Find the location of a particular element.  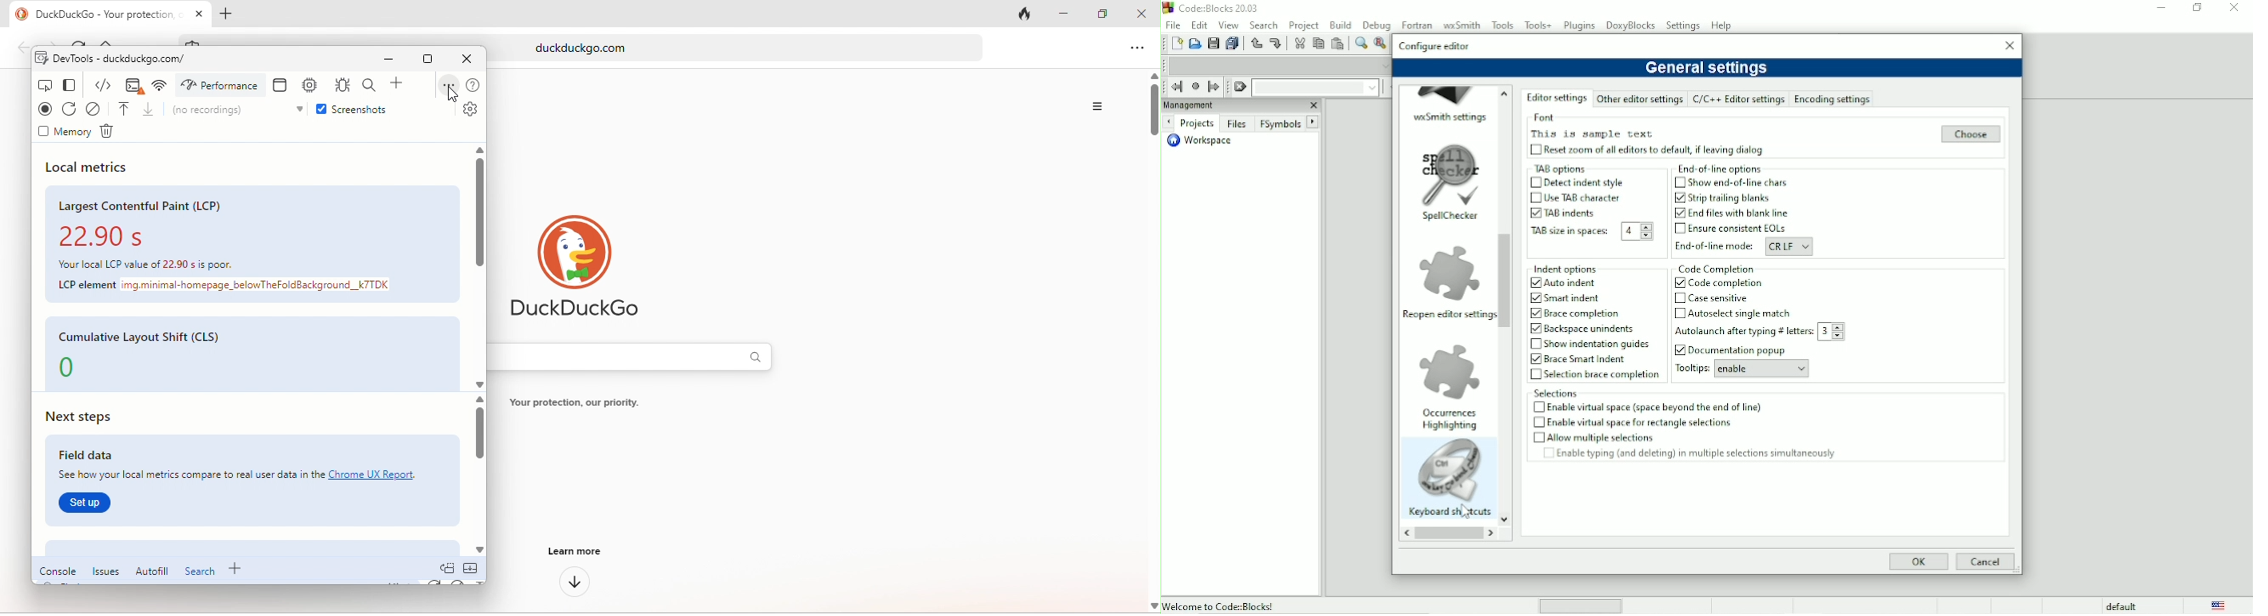

Show indentation guides is located at coordinates (1598, 344).